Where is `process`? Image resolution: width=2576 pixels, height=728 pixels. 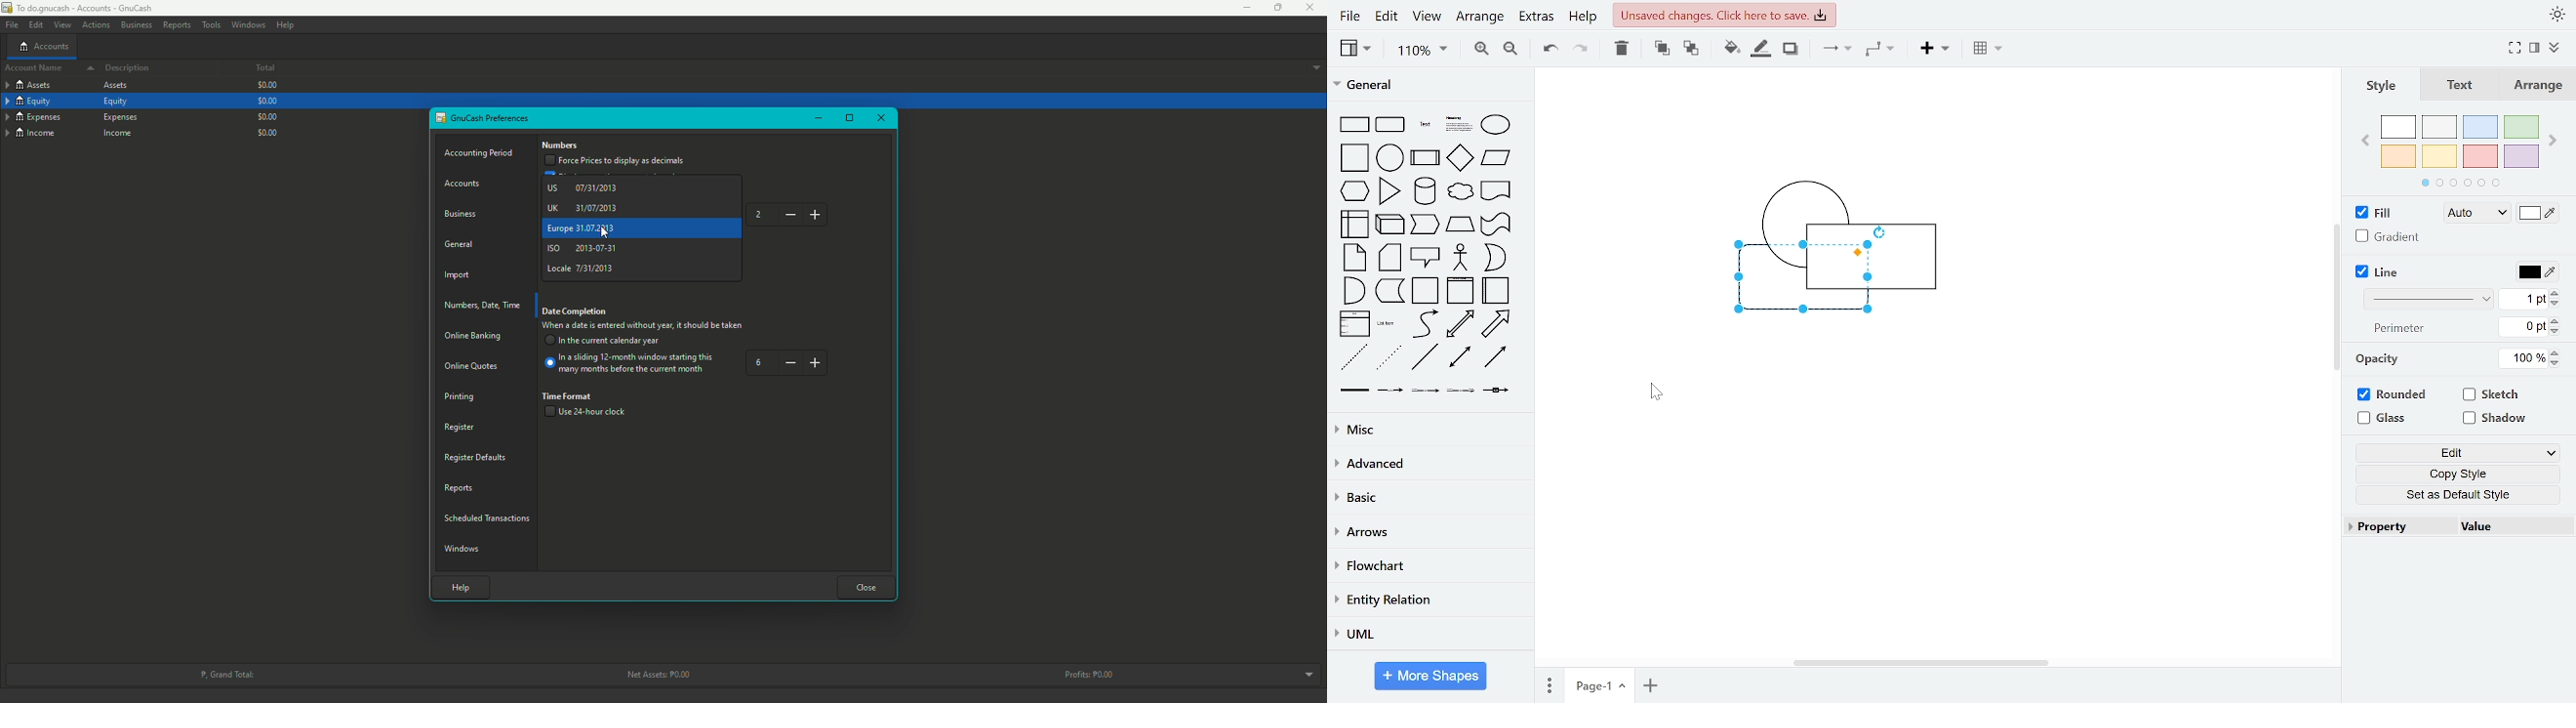 process is located at coordinates (1425, 159).